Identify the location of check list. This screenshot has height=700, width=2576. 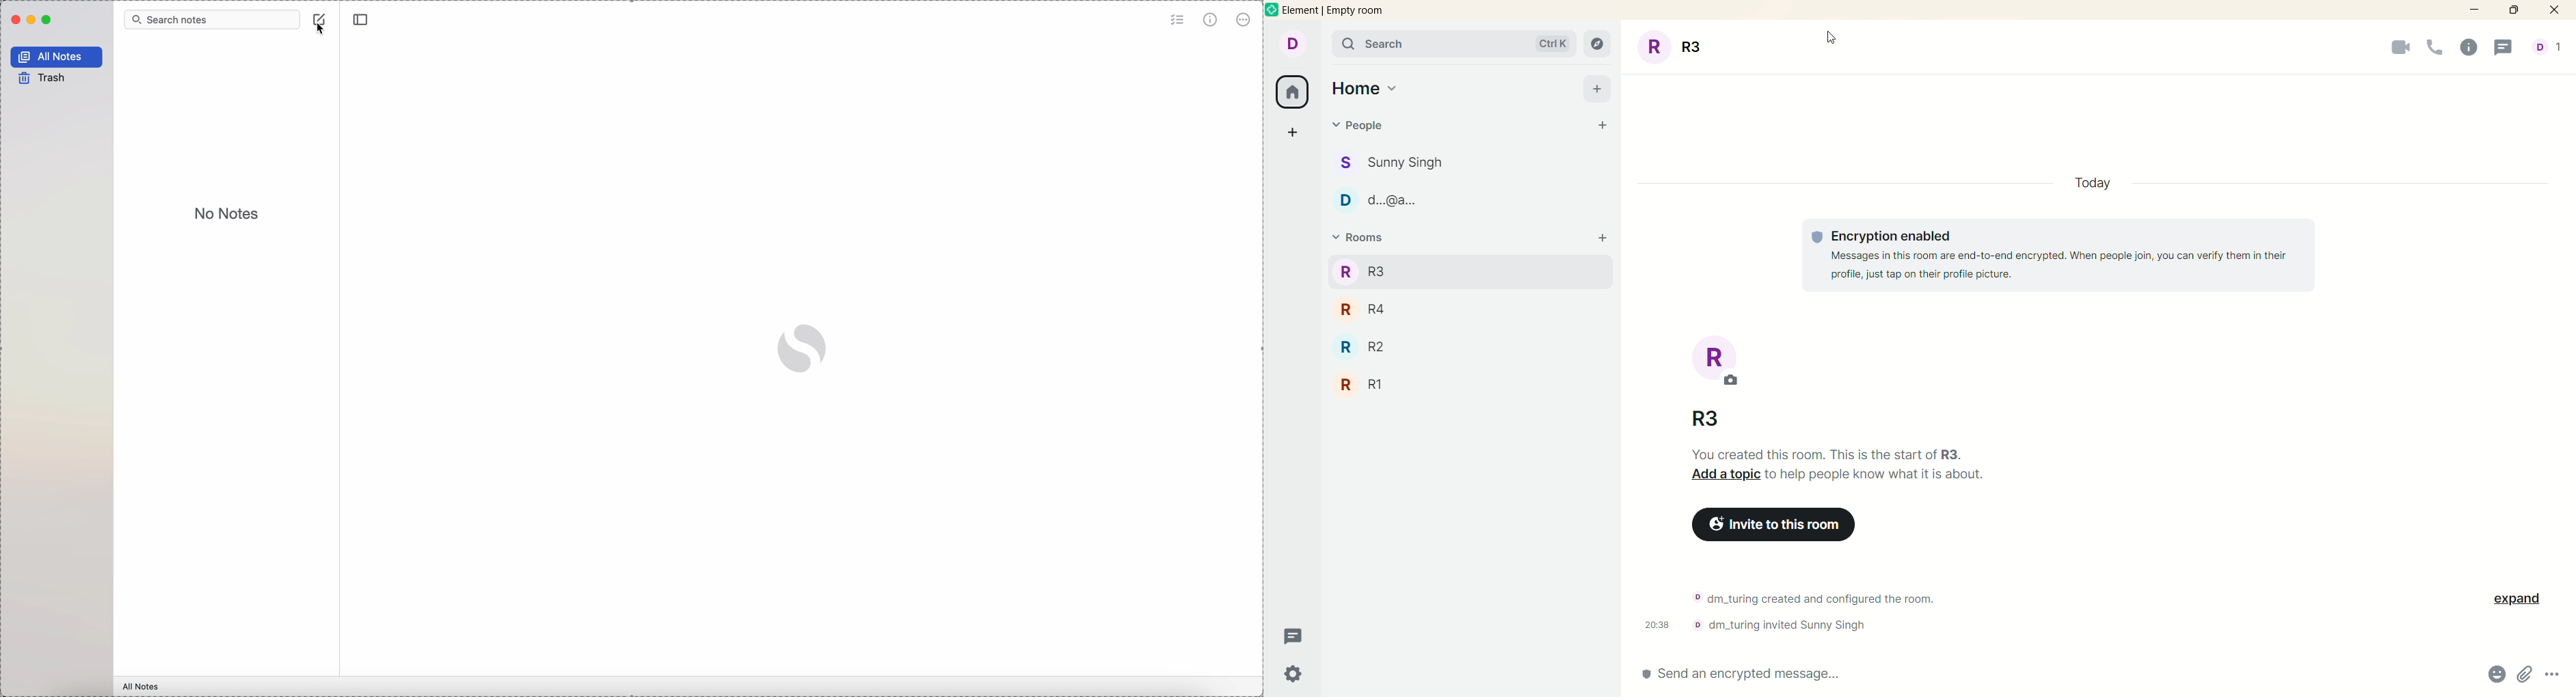
(1176, 20).